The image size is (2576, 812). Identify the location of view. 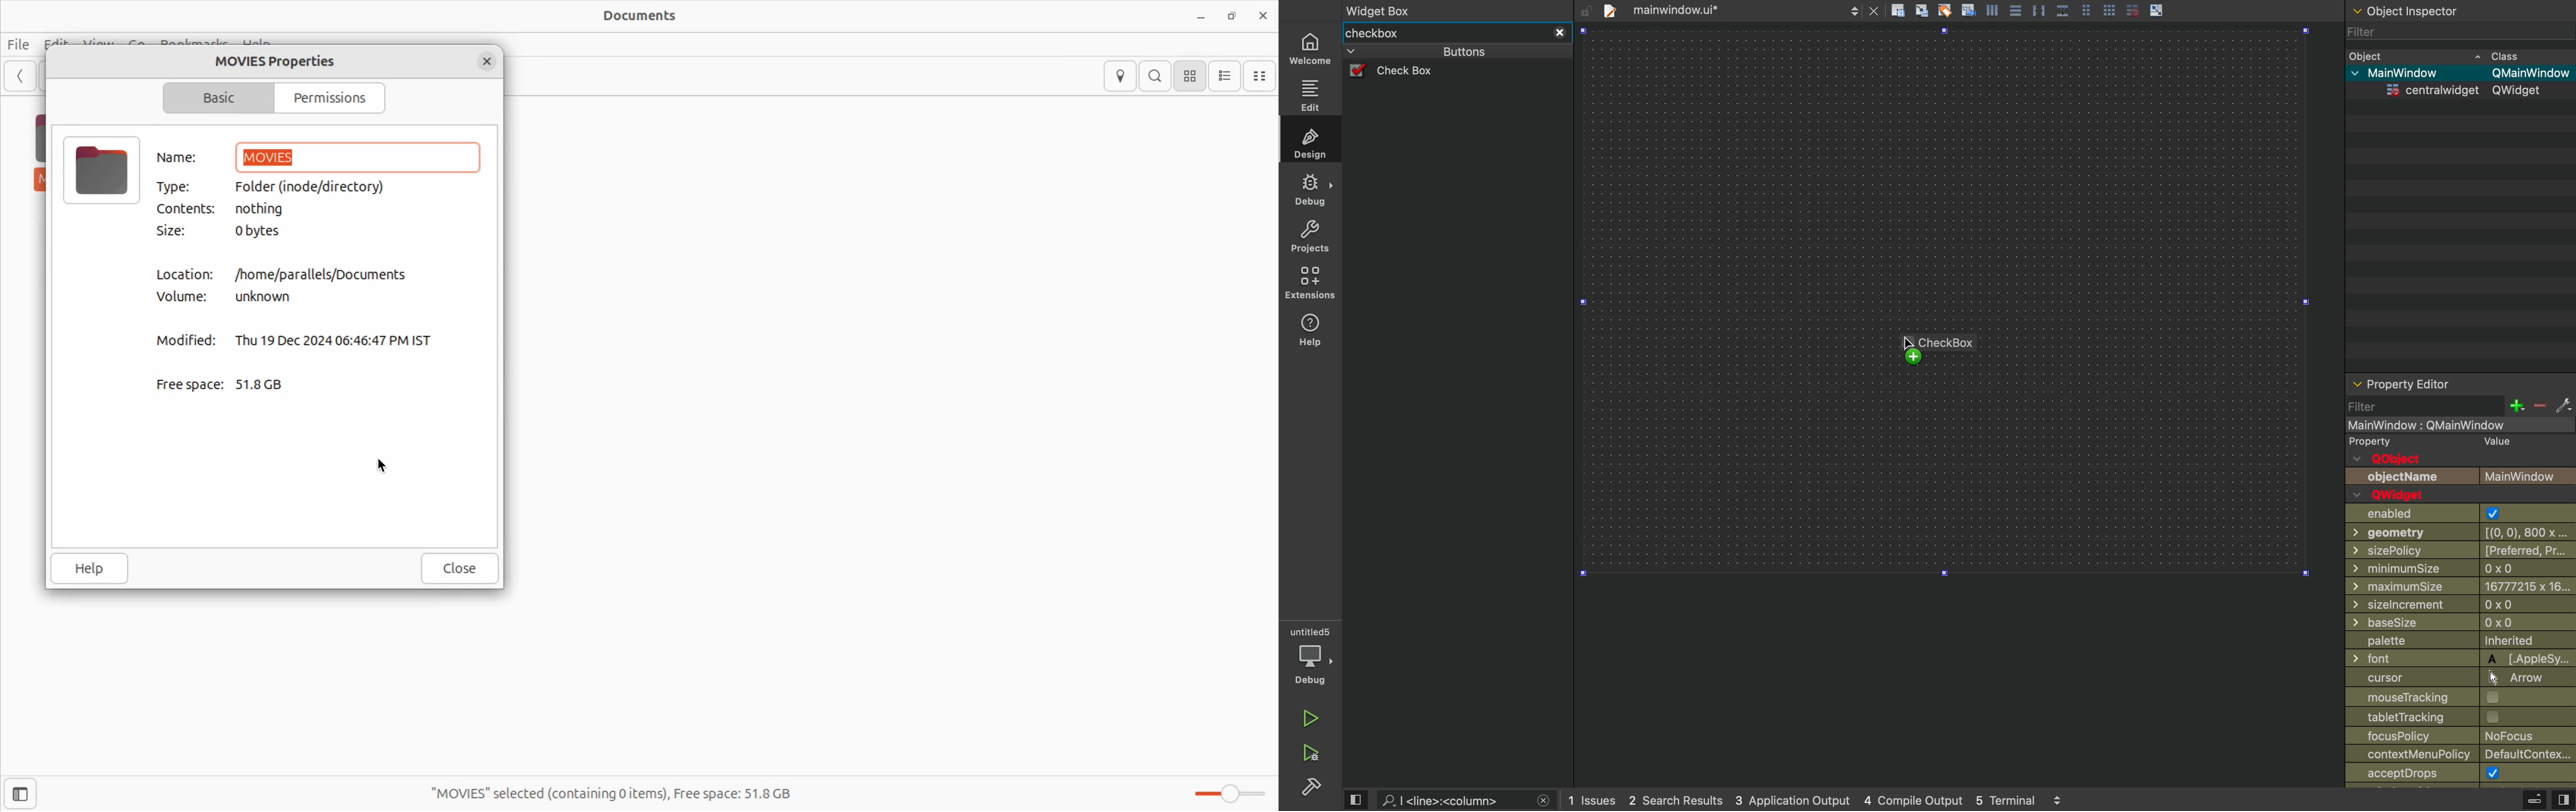
(1357, 799).